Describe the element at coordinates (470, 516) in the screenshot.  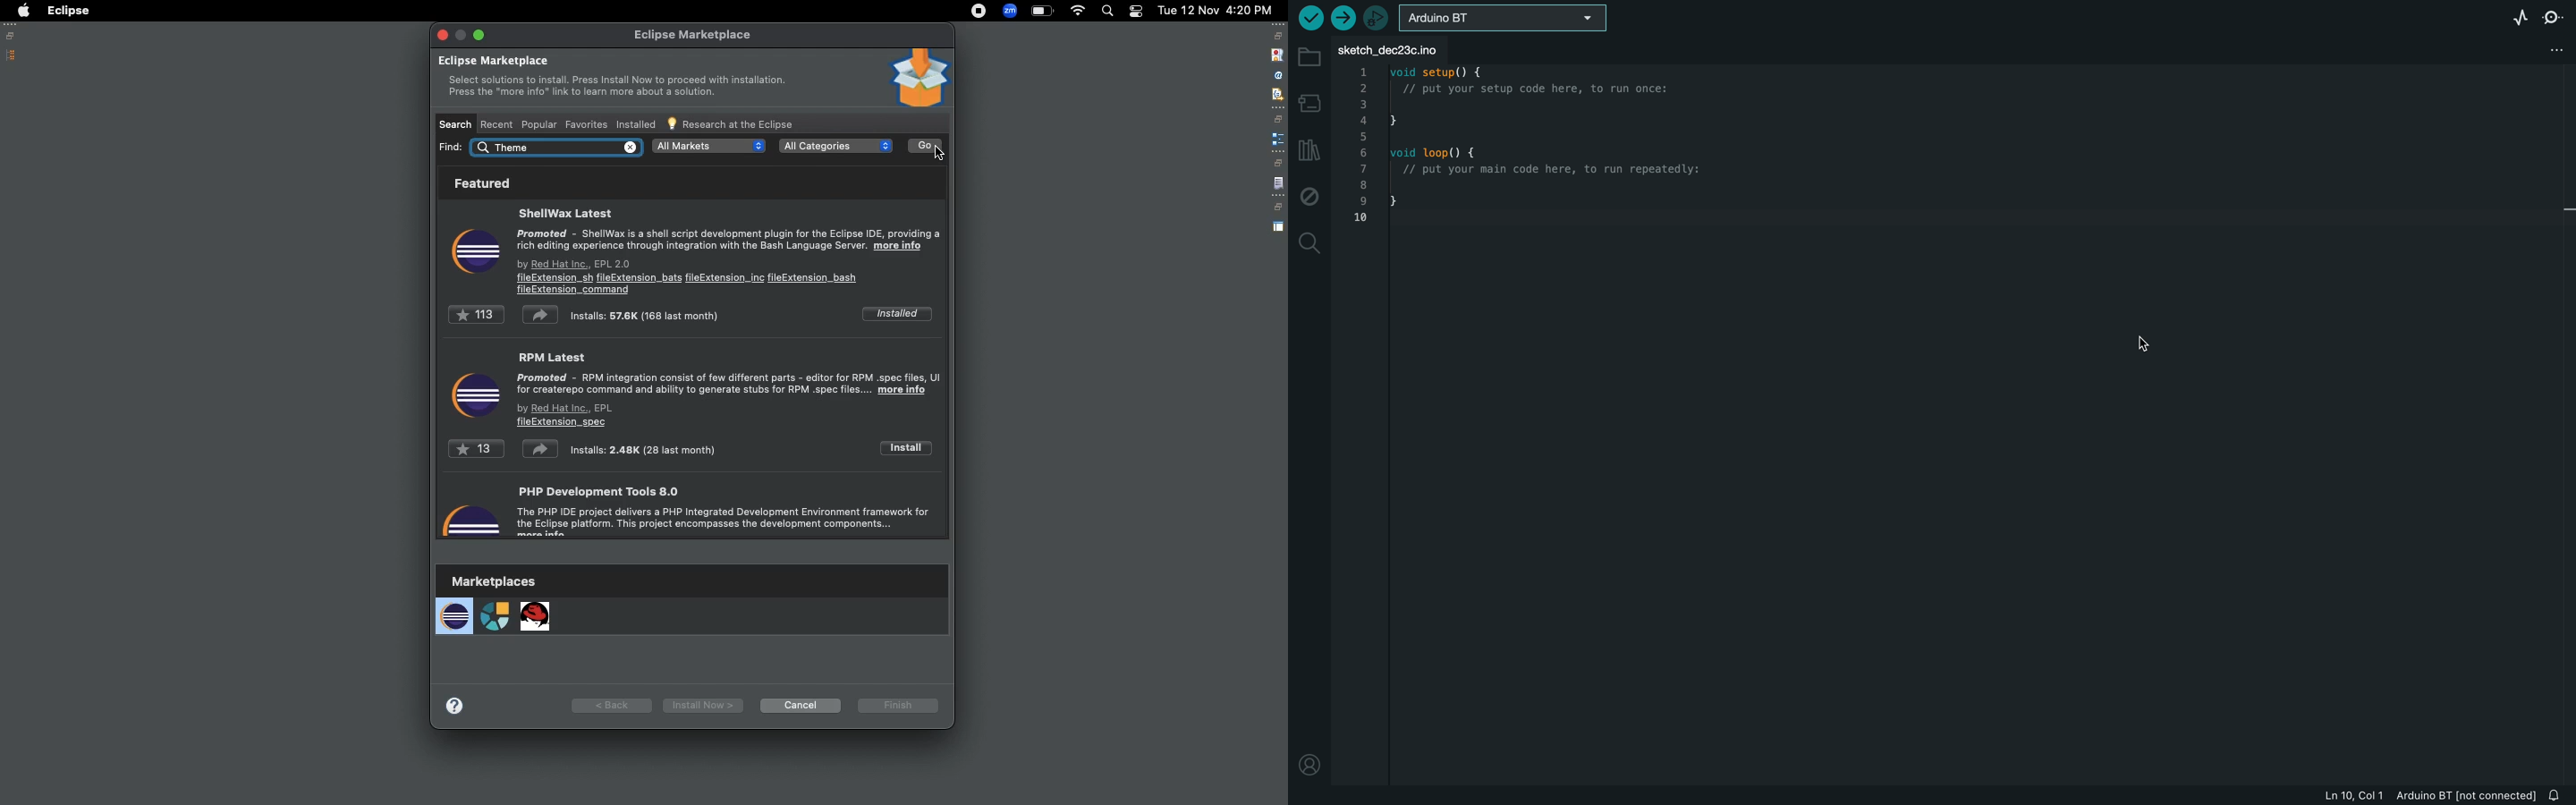
I see `Icon` at that location.